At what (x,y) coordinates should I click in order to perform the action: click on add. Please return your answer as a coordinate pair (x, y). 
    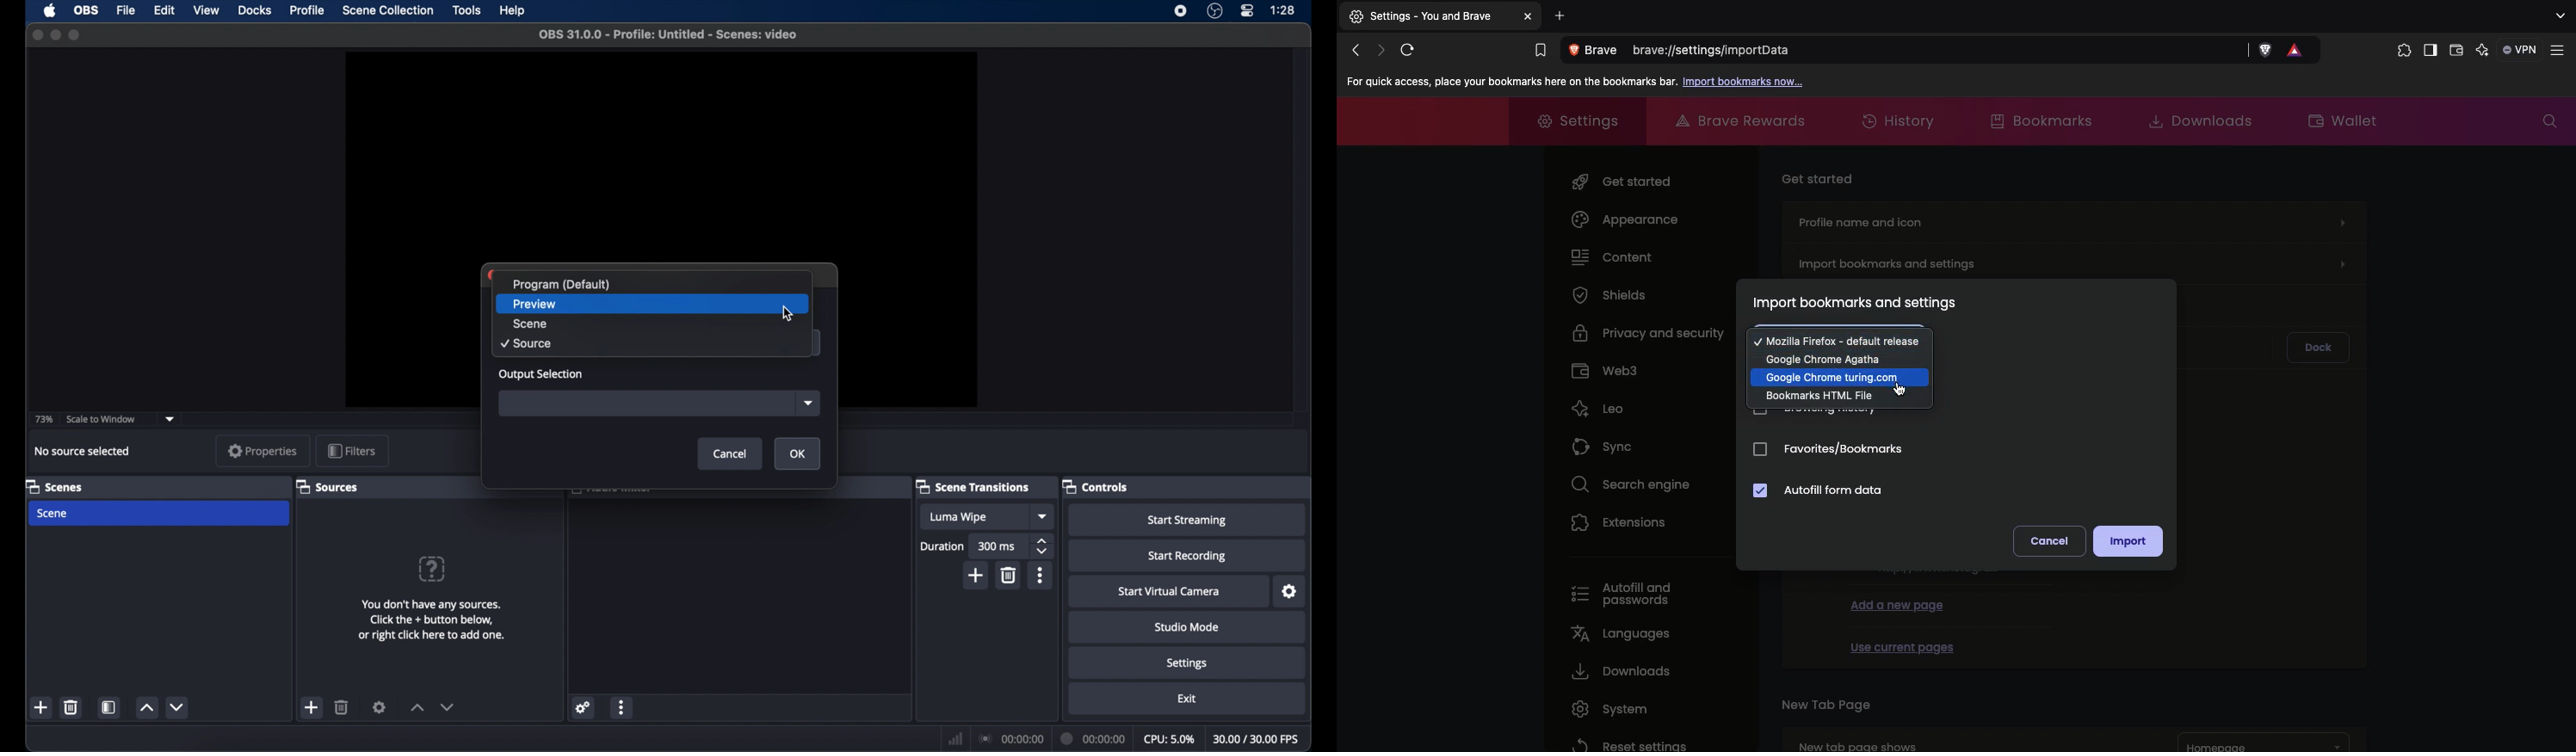
    Looking at the image, I should click on (975, 575).